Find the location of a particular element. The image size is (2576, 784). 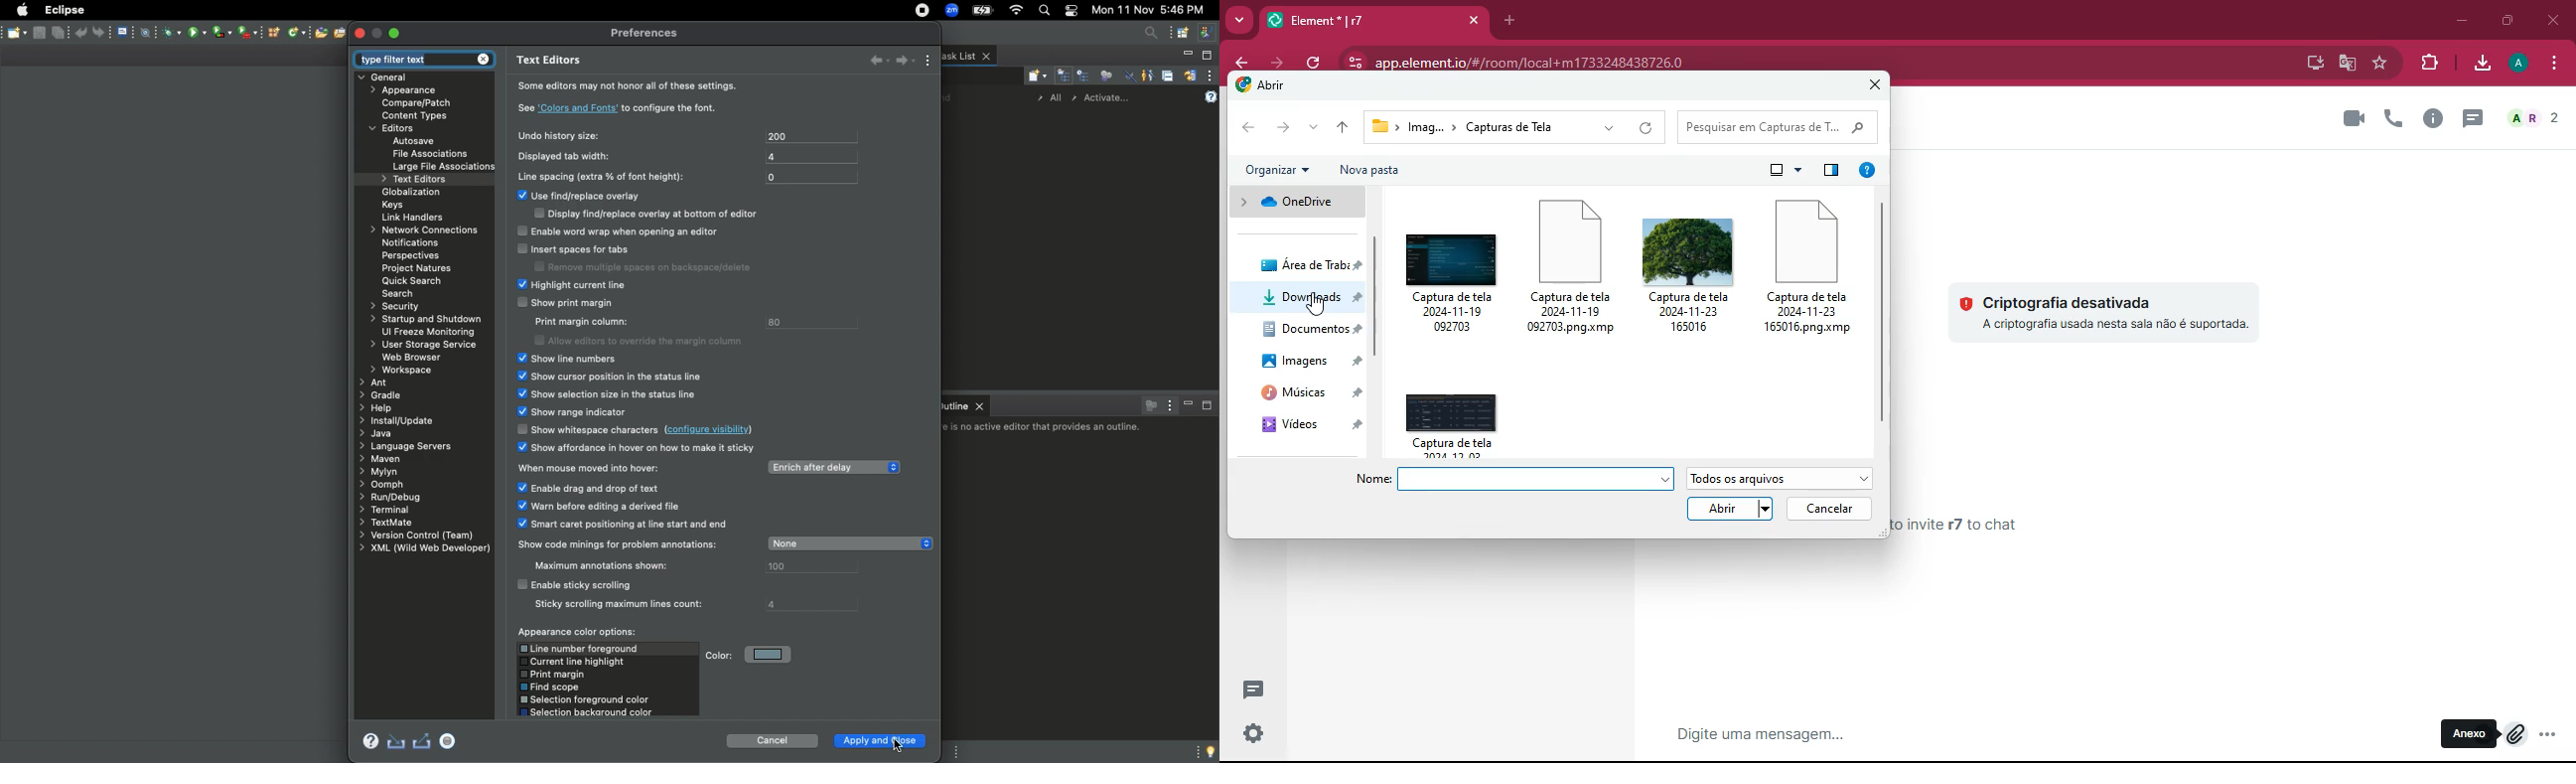

Recording is located at coordinates (919, 10).